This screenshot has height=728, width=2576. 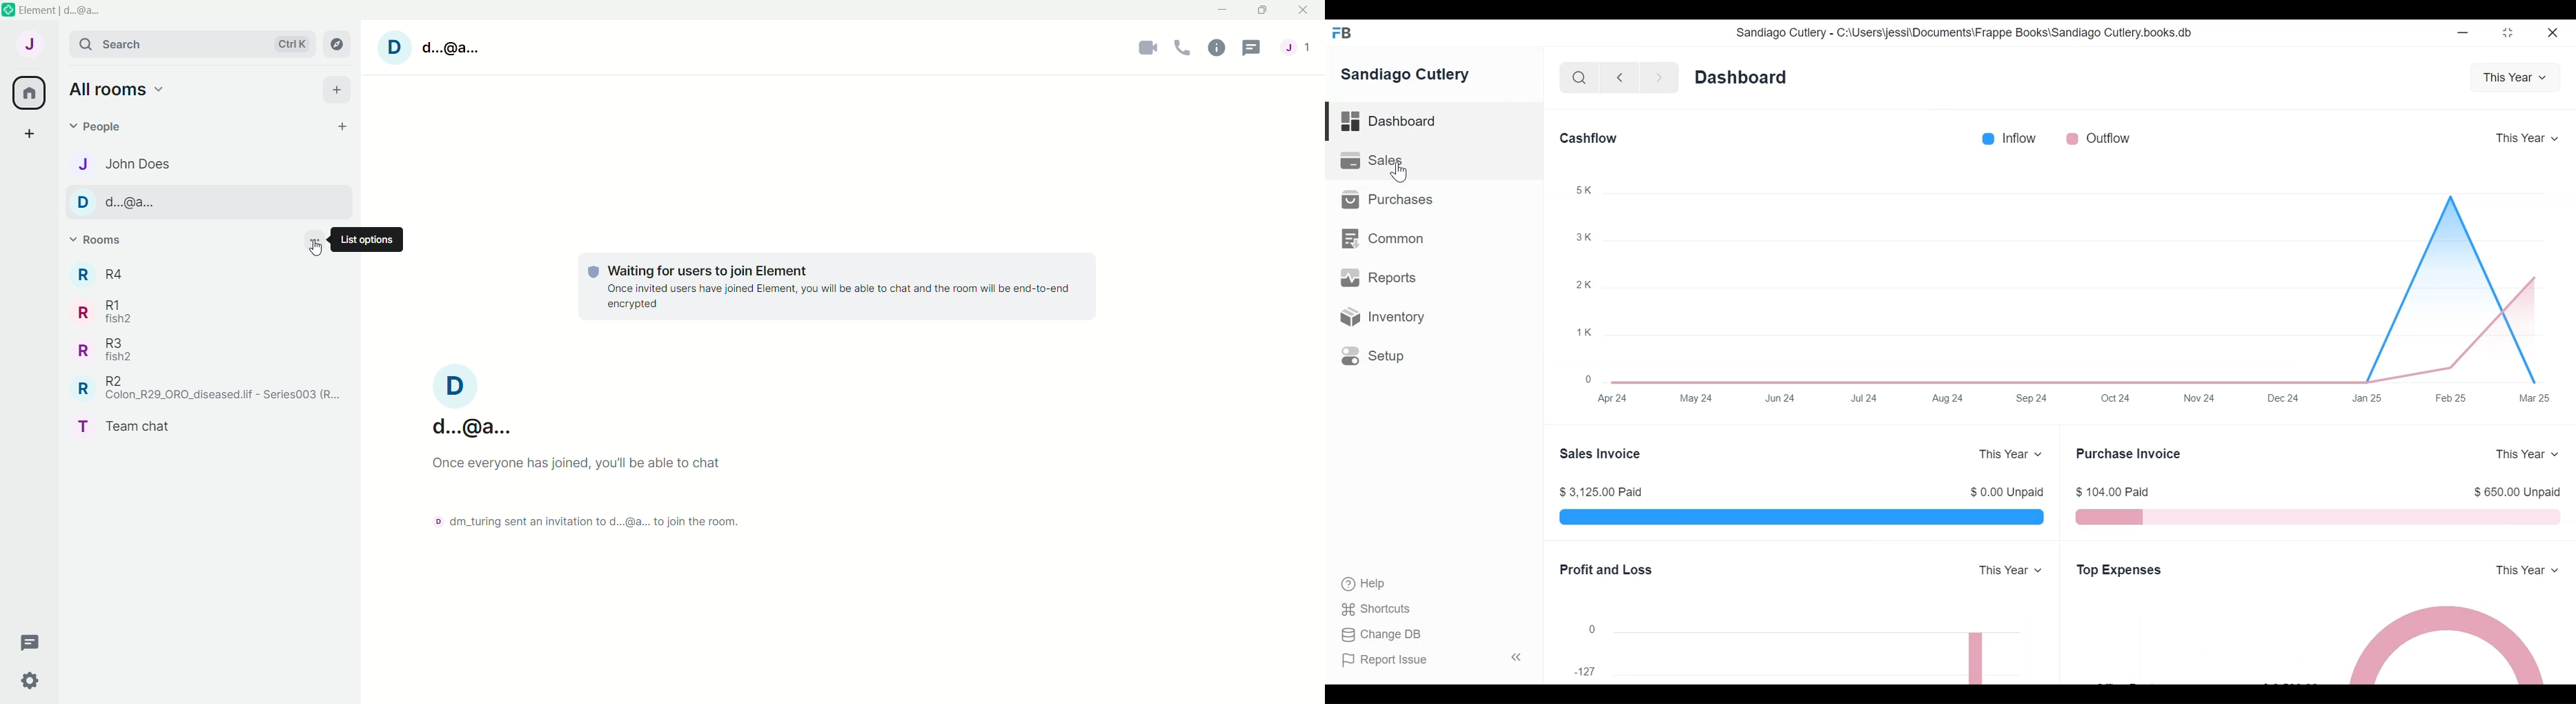 What do you see at coordinates (1590, 139) in the screenshot?
I see `Cashflow` at bounding box center [1590, 139].